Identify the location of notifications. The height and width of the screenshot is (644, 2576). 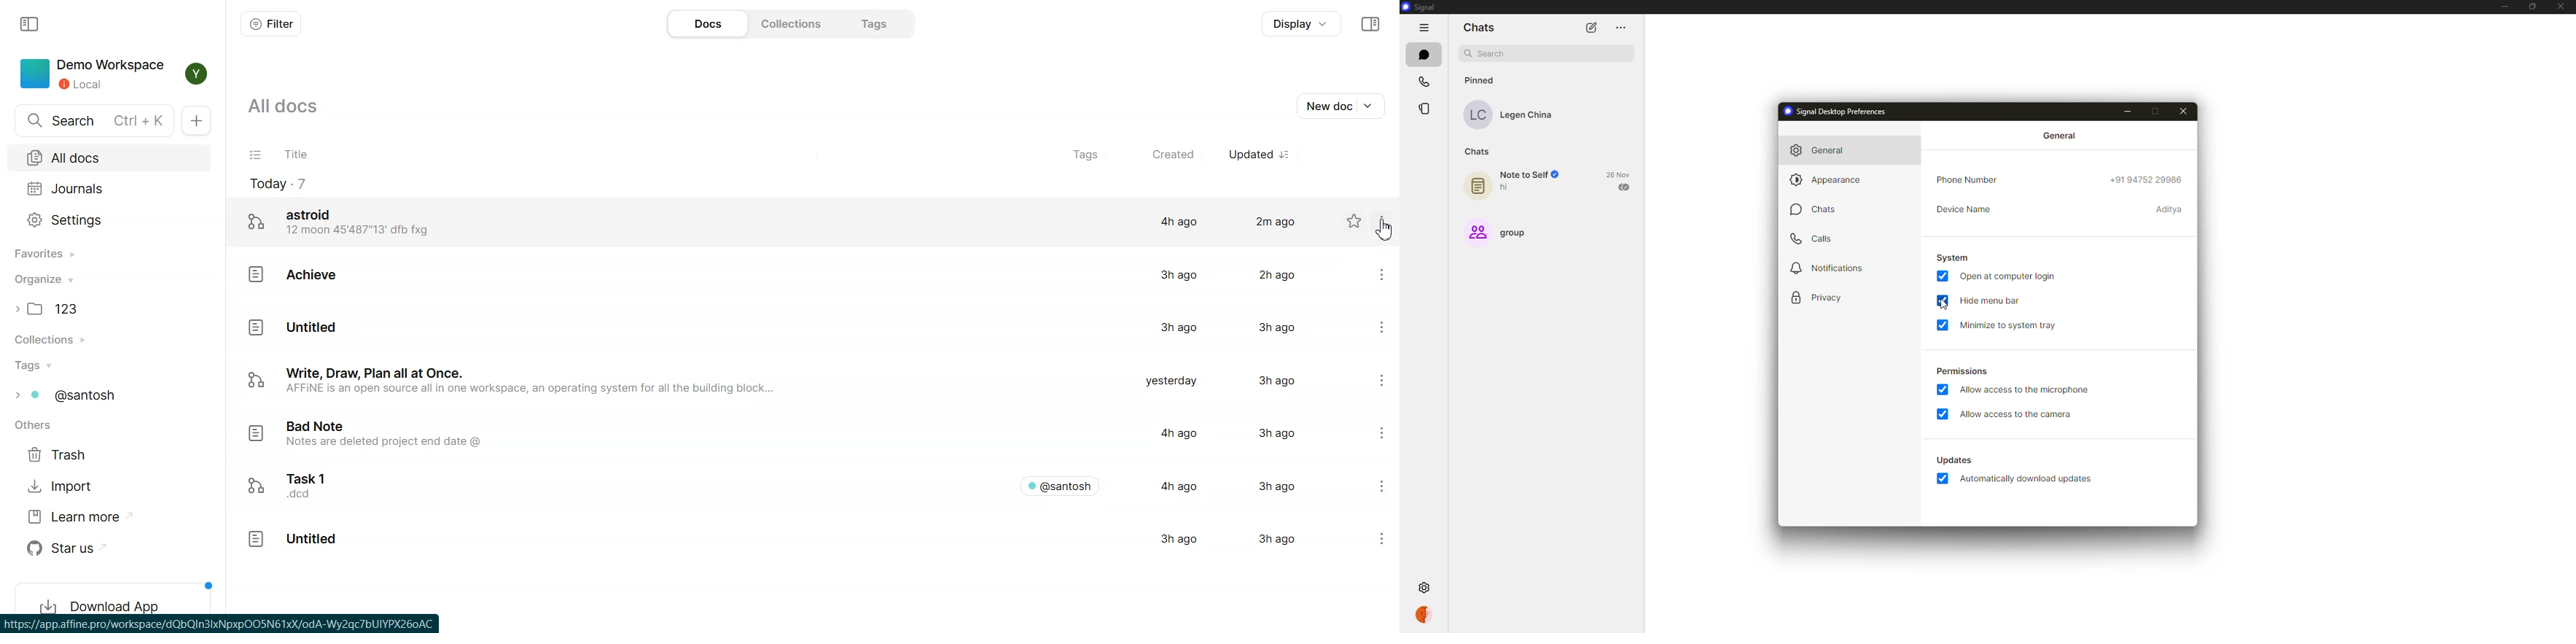
(1829, 267).